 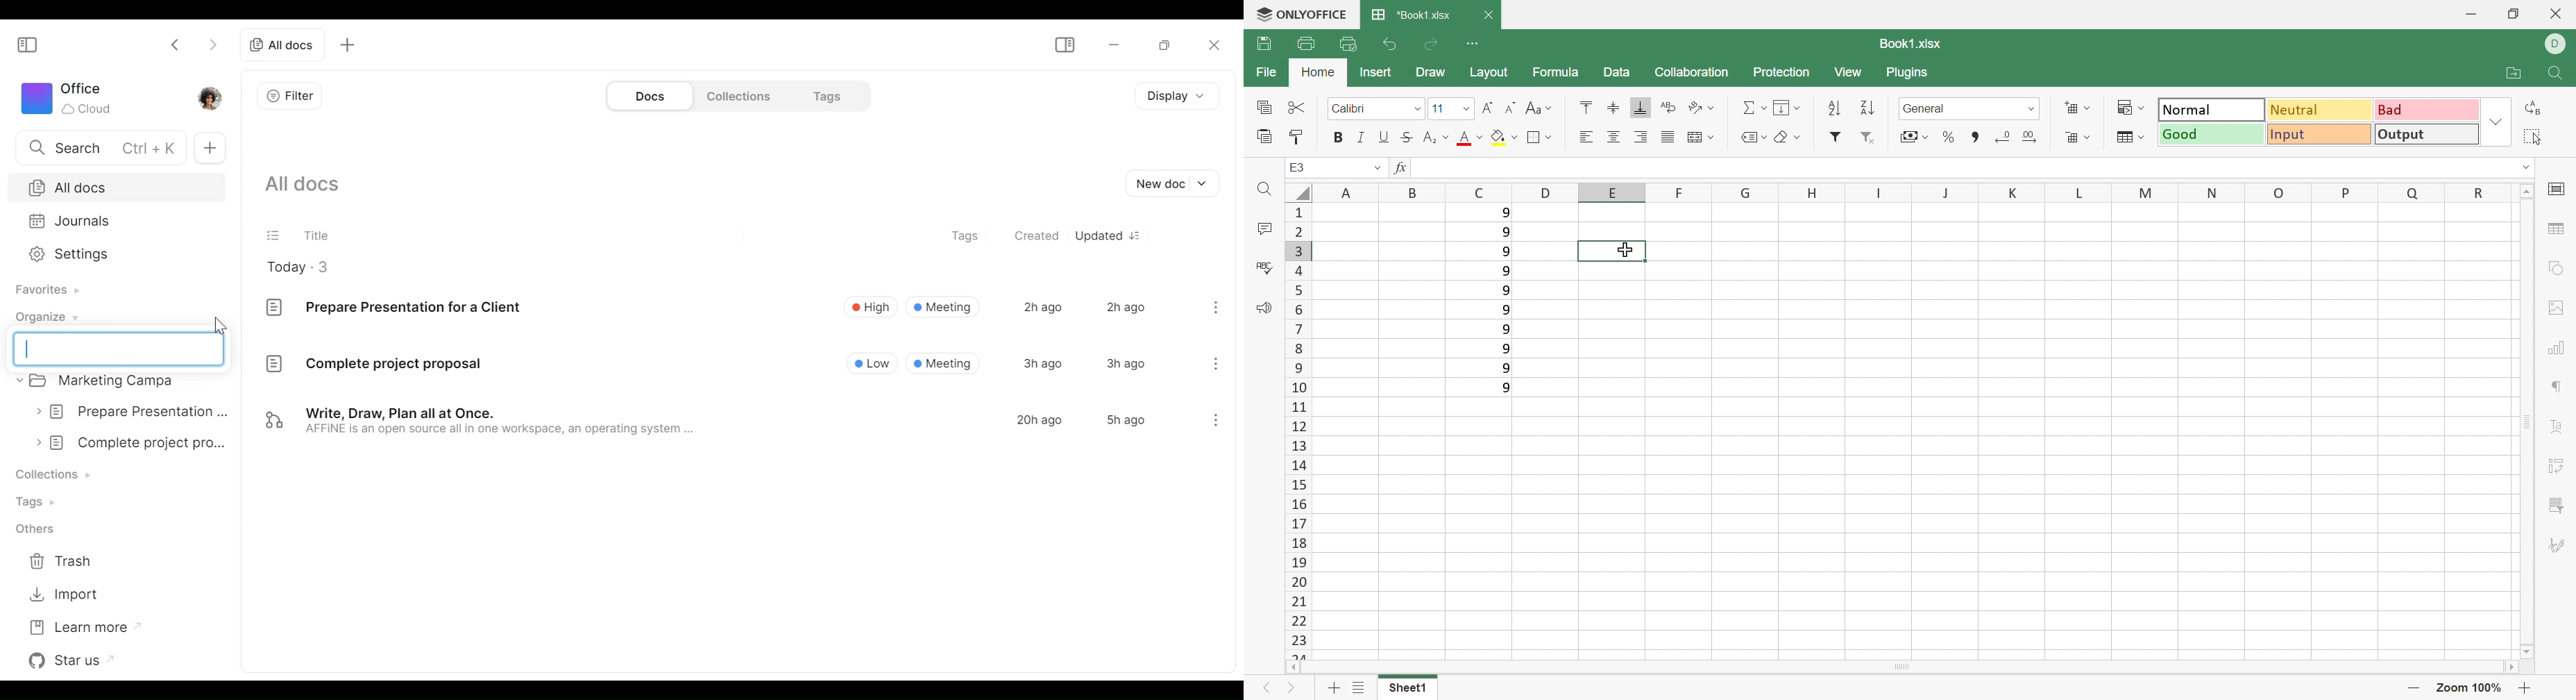 I want to click on cell settings, so click(x=2557, y=191).